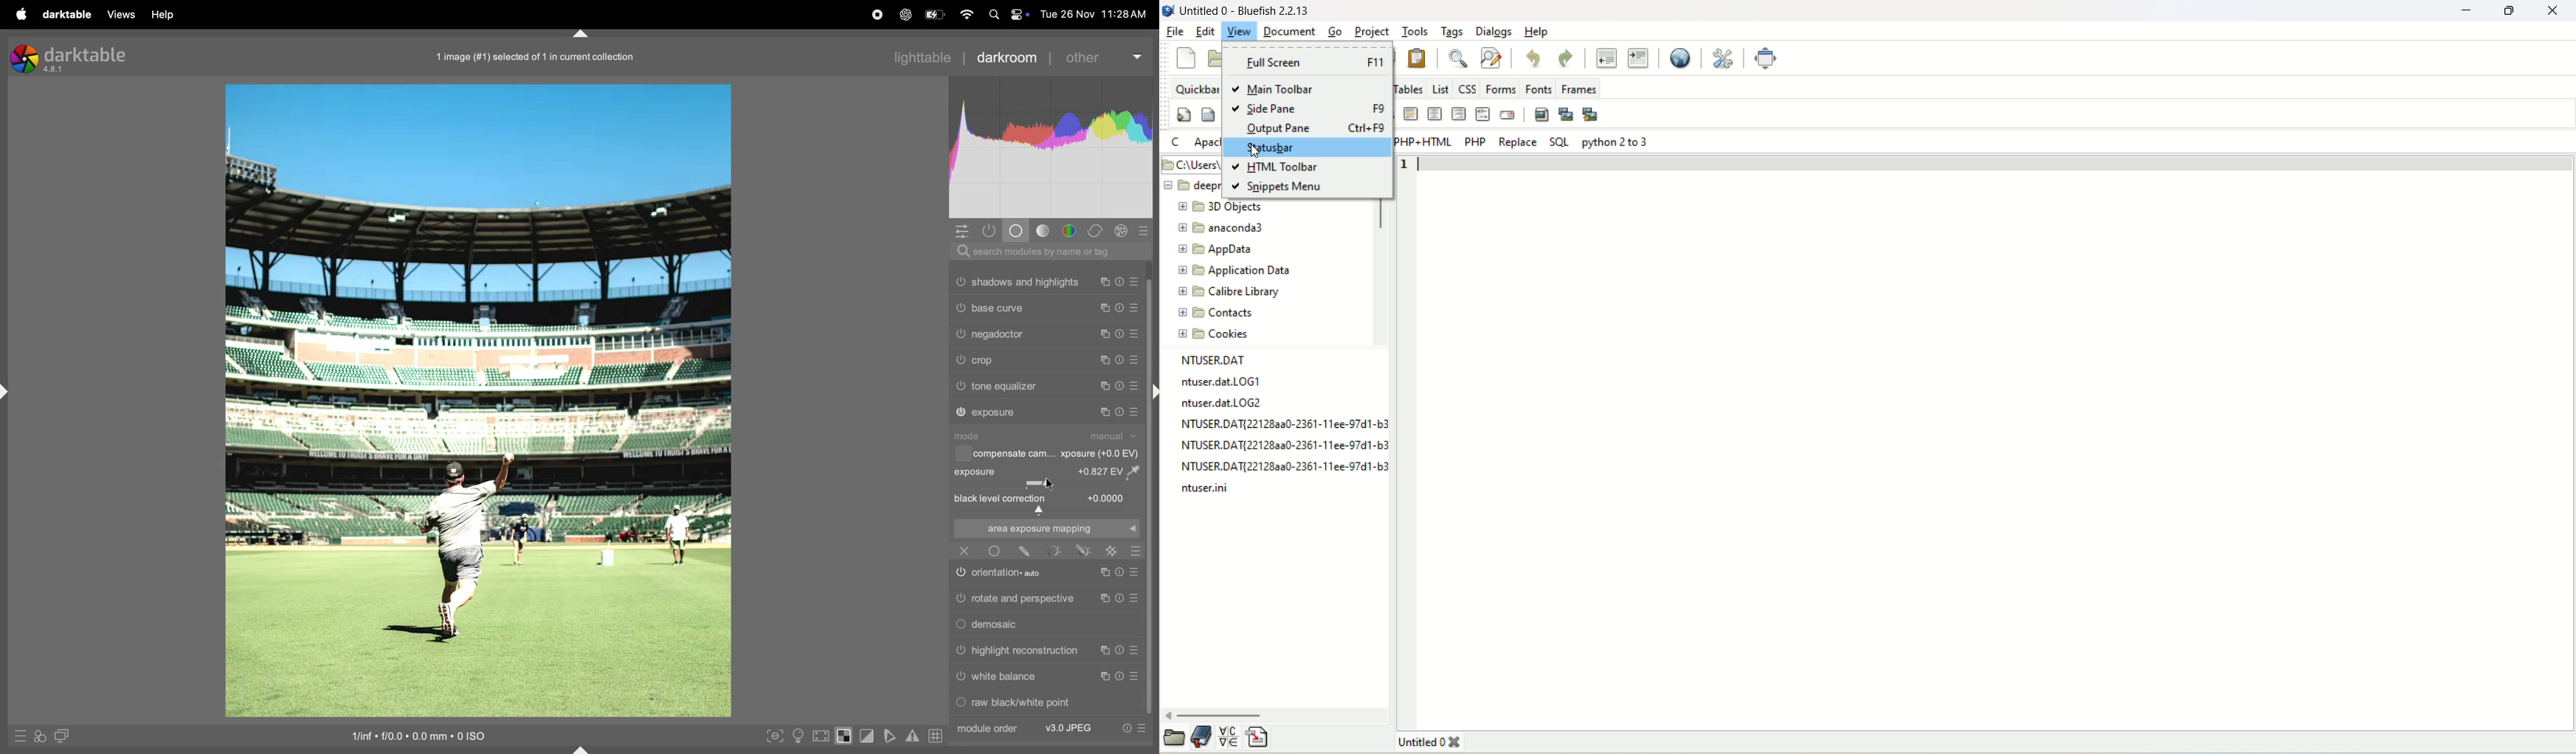  Describe the element at coordinates (1208, 114) in the screenshot. I see `body` at that location.